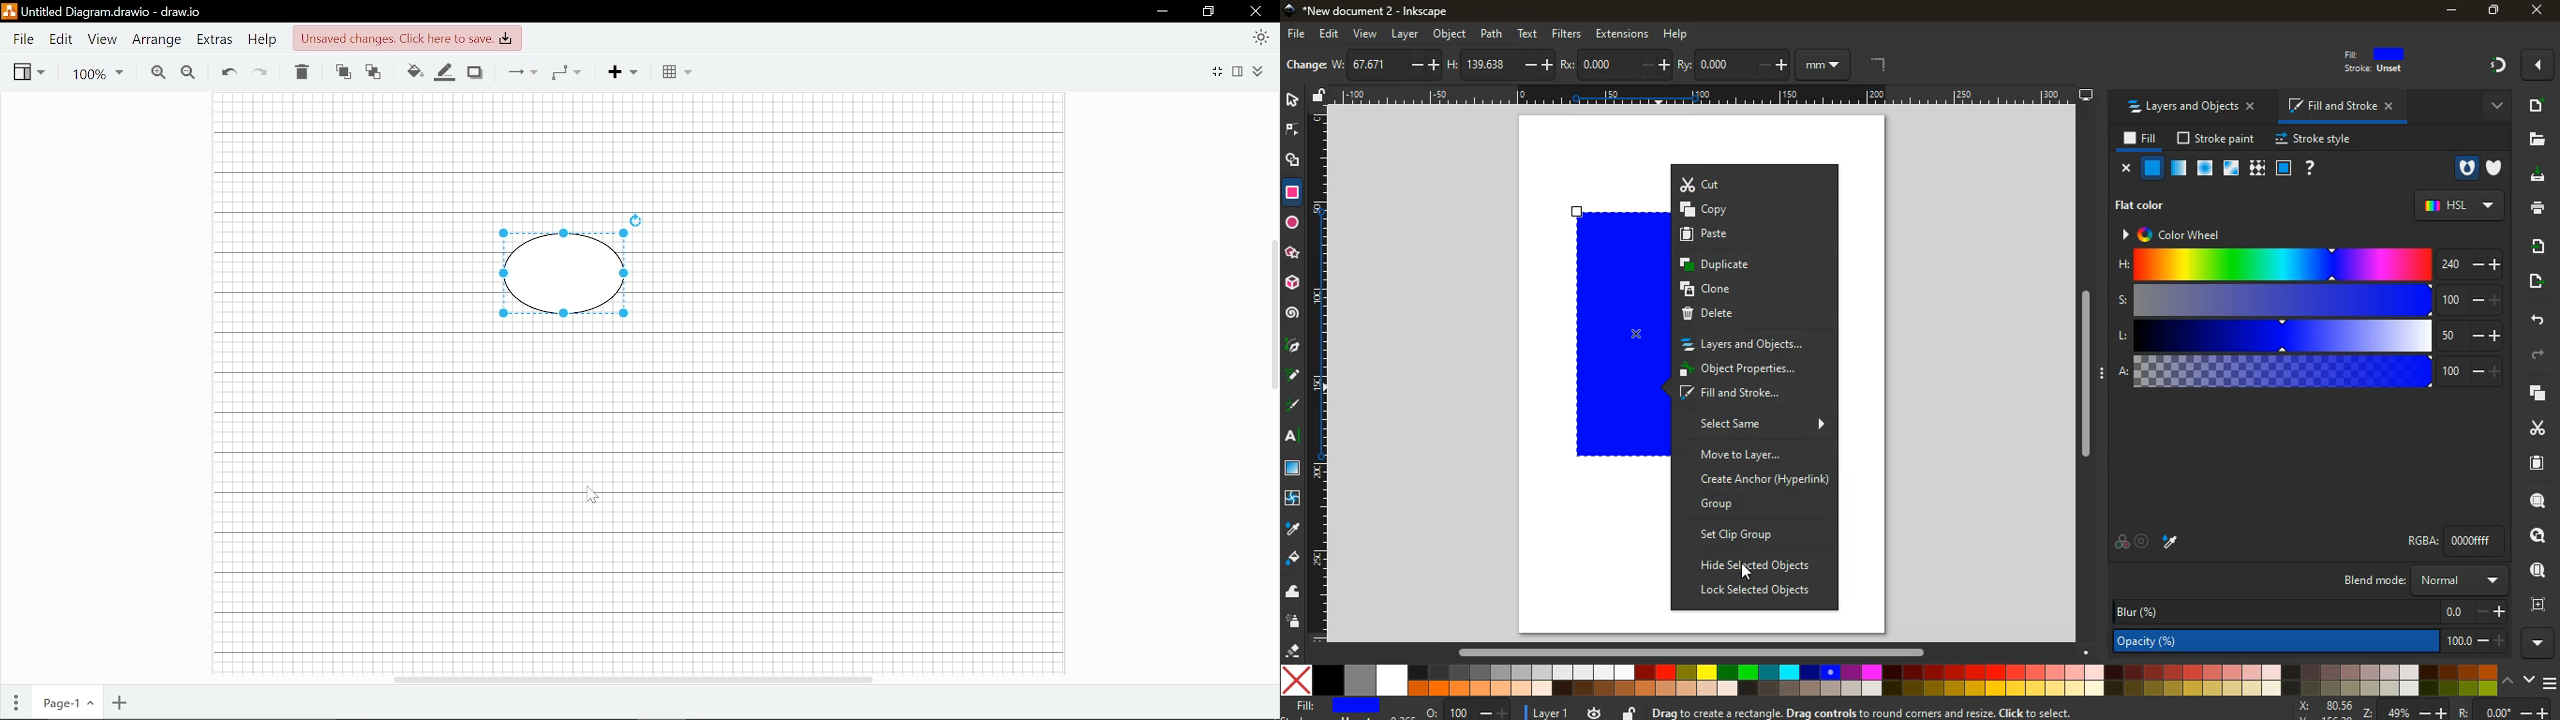 The height and width of the screenshot is (728, 2576). I want to click on Fill line, so click(446, 73).